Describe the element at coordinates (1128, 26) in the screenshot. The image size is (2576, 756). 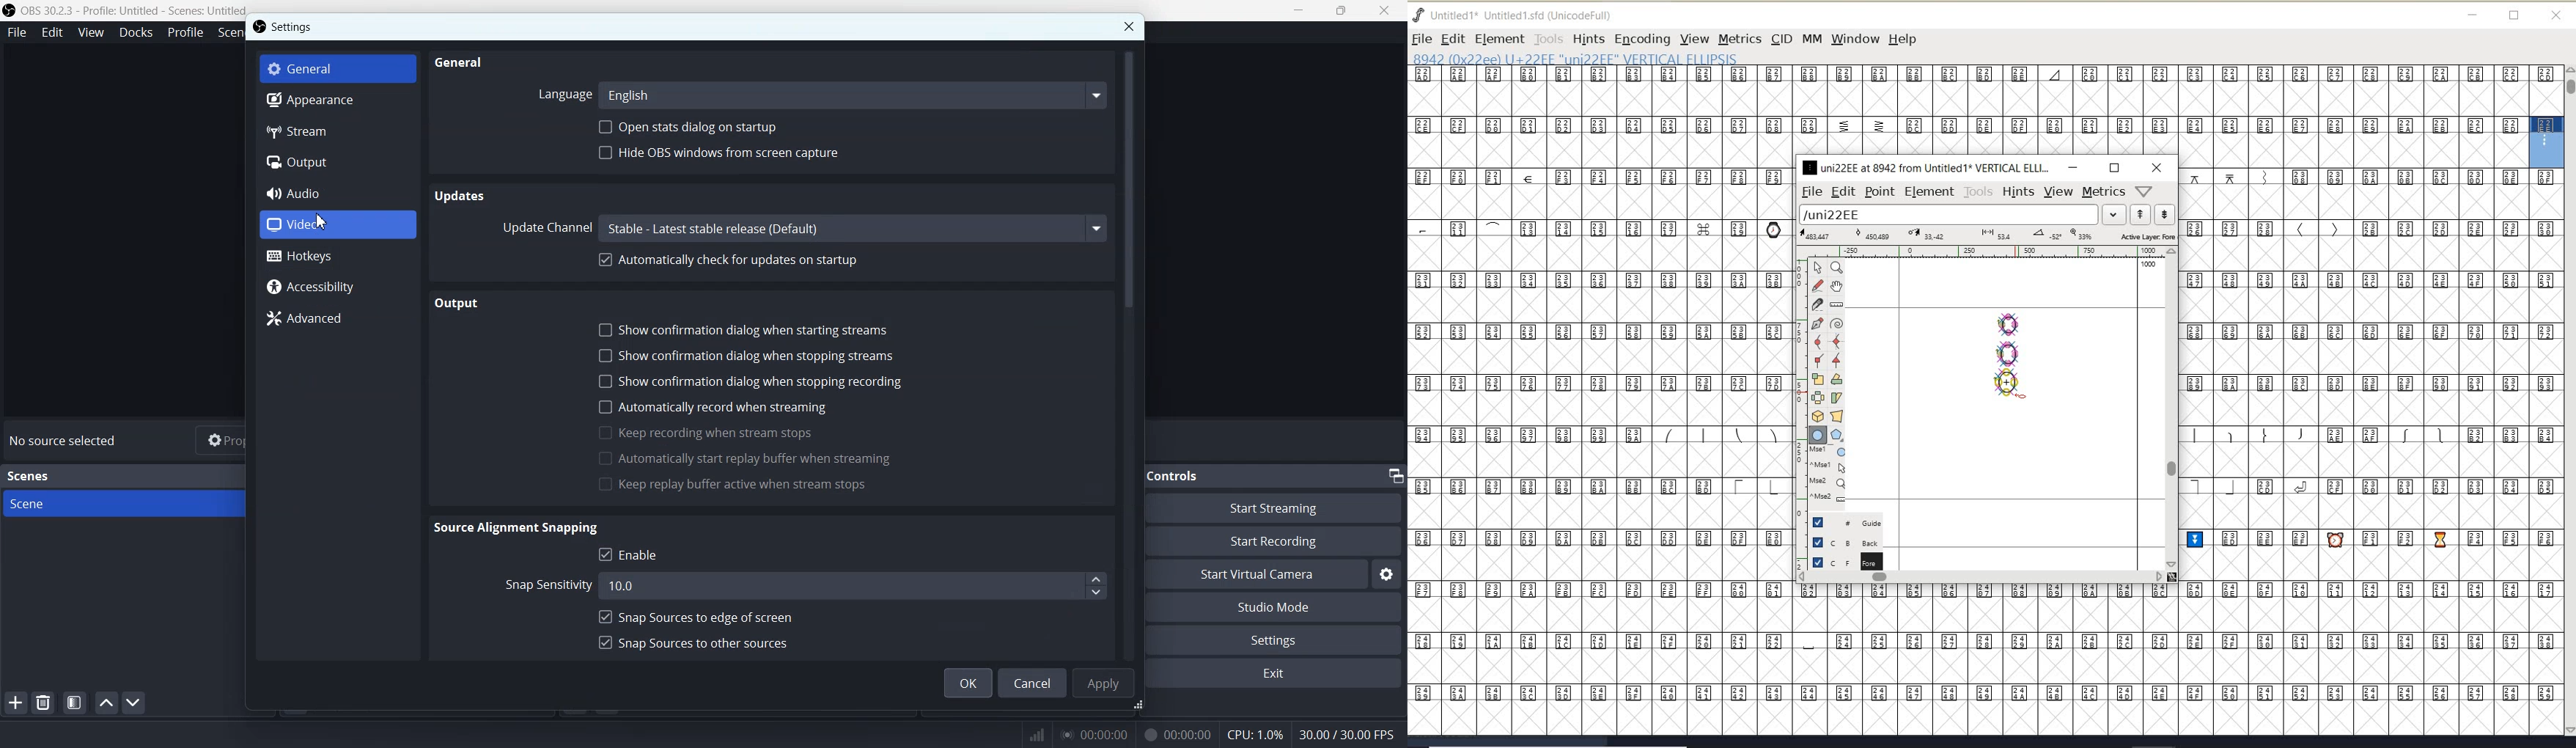
I see `Close` at that location.